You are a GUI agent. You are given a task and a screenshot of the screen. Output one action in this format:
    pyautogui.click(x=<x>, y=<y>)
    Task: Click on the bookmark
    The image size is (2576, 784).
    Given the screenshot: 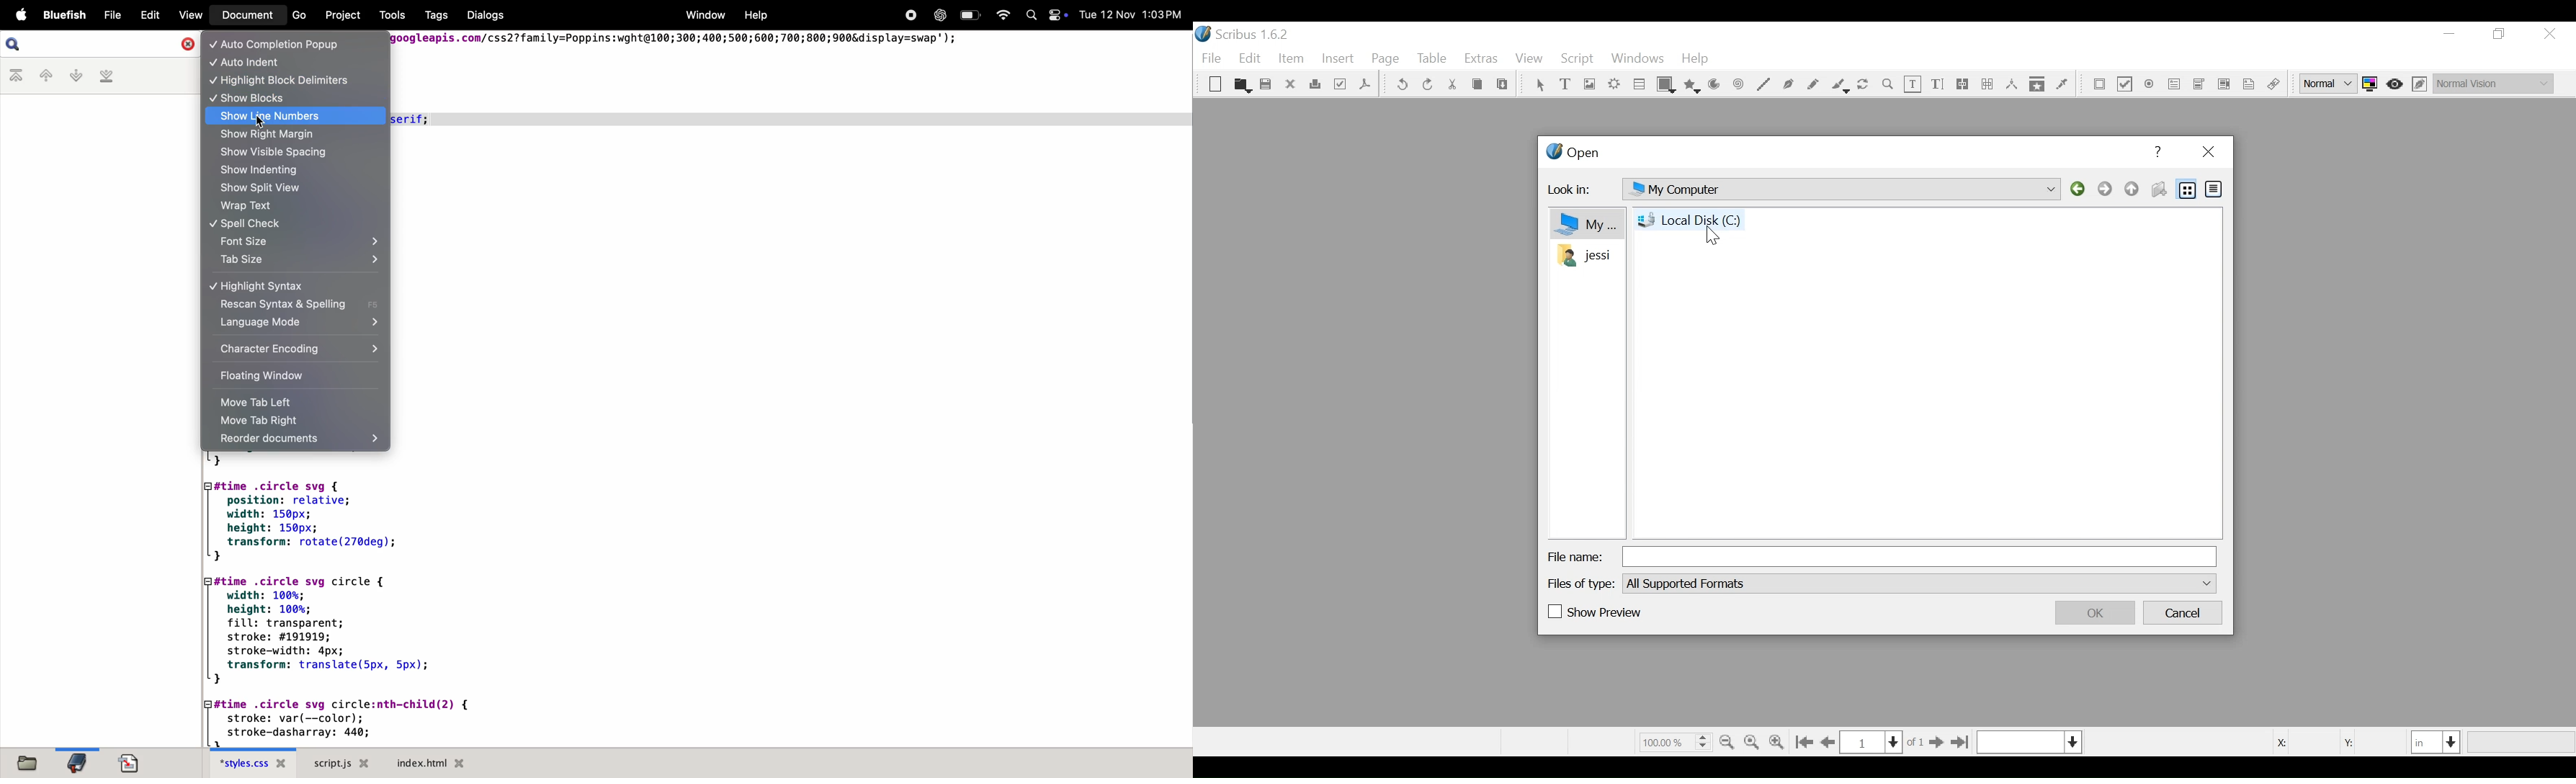 What is the action you would take?
    pyautogui.click(x=81, y=761)
    